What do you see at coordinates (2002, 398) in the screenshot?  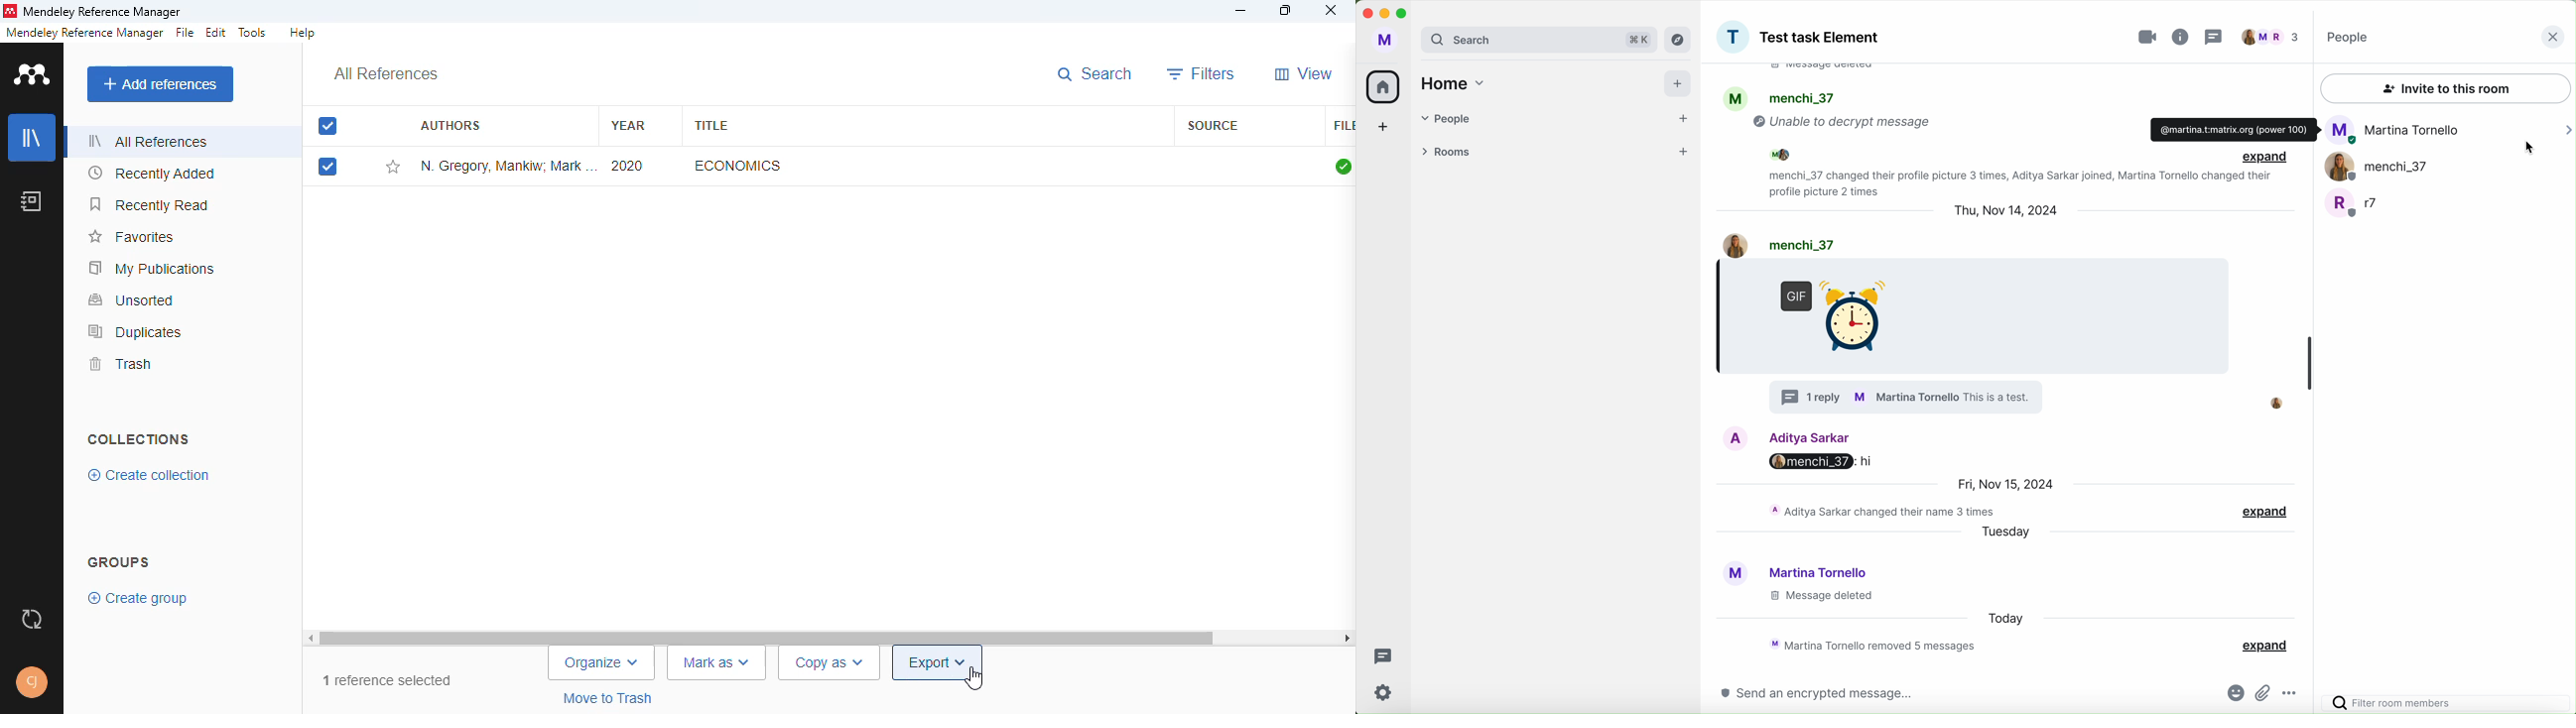 I see `text` at bounding box center [2002, 398].